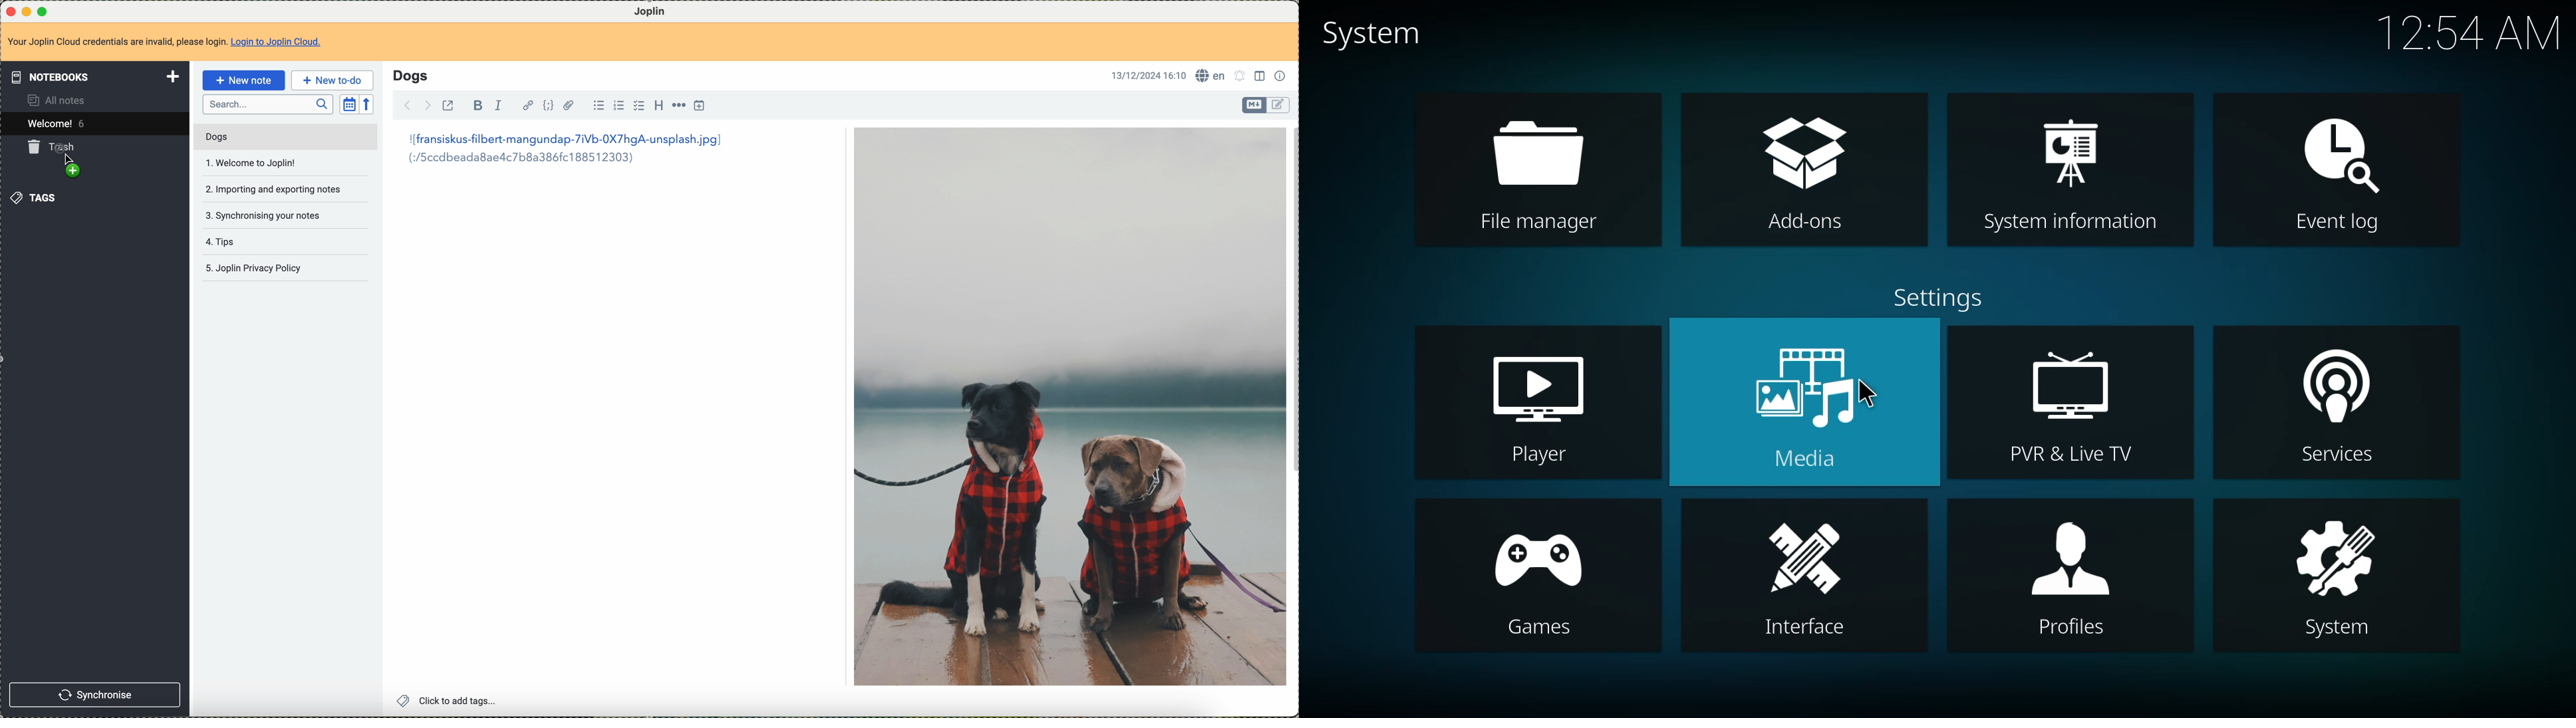 The image size is (2576, 728). Describe the element at coordinates (27, 10) in the screenshot. I see `minimize program` at that location.